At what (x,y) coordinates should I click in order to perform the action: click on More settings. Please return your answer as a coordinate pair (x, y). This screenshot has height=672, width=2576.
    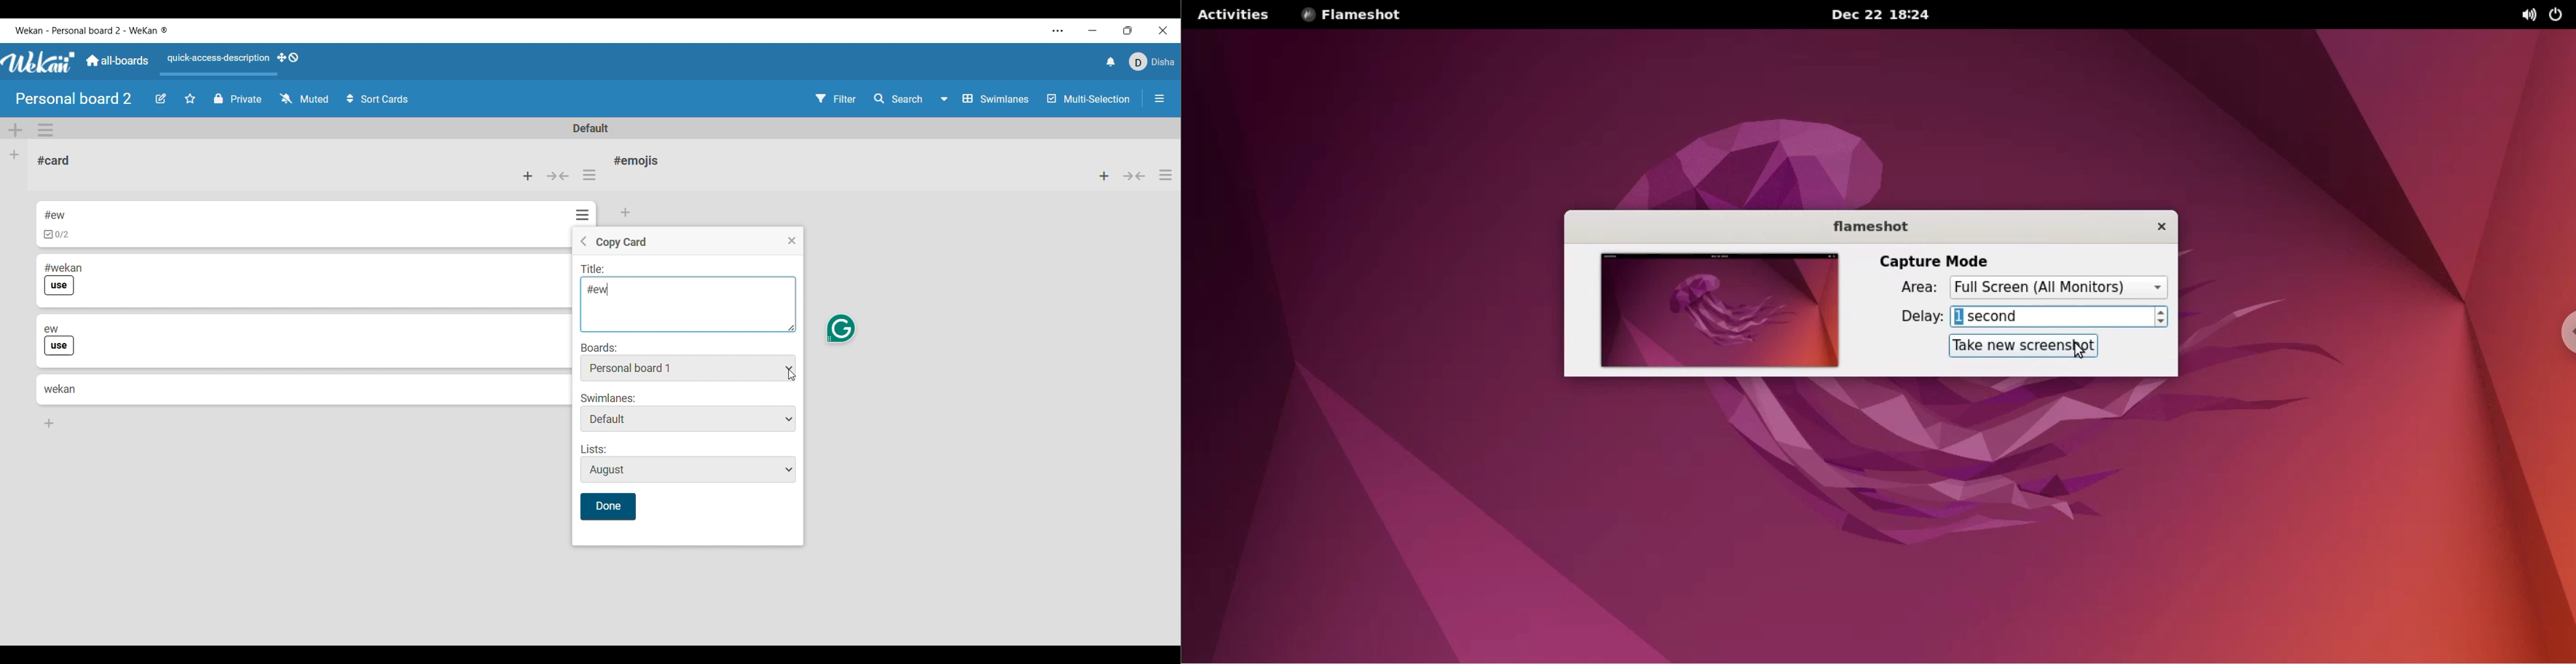
    Looking at the image, I should click on (1058, 31).